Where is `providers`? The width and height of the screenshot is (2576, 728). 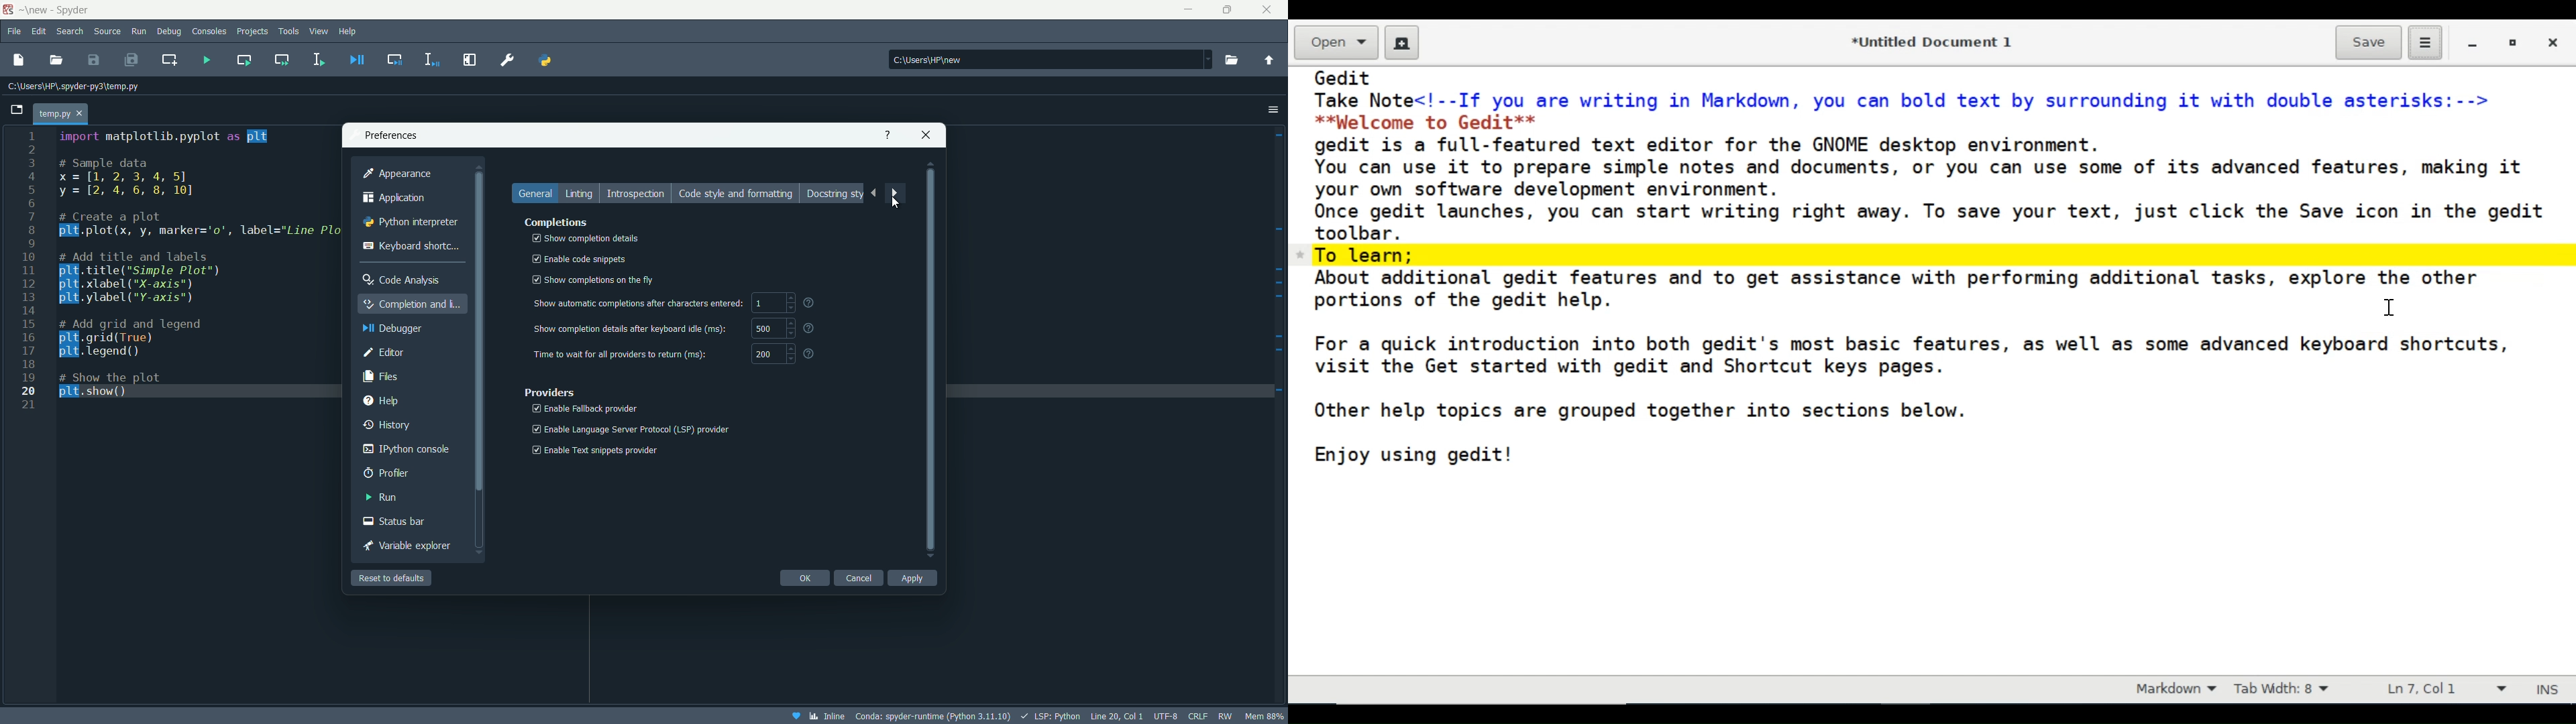 providers is located at coordinates (549, 392).